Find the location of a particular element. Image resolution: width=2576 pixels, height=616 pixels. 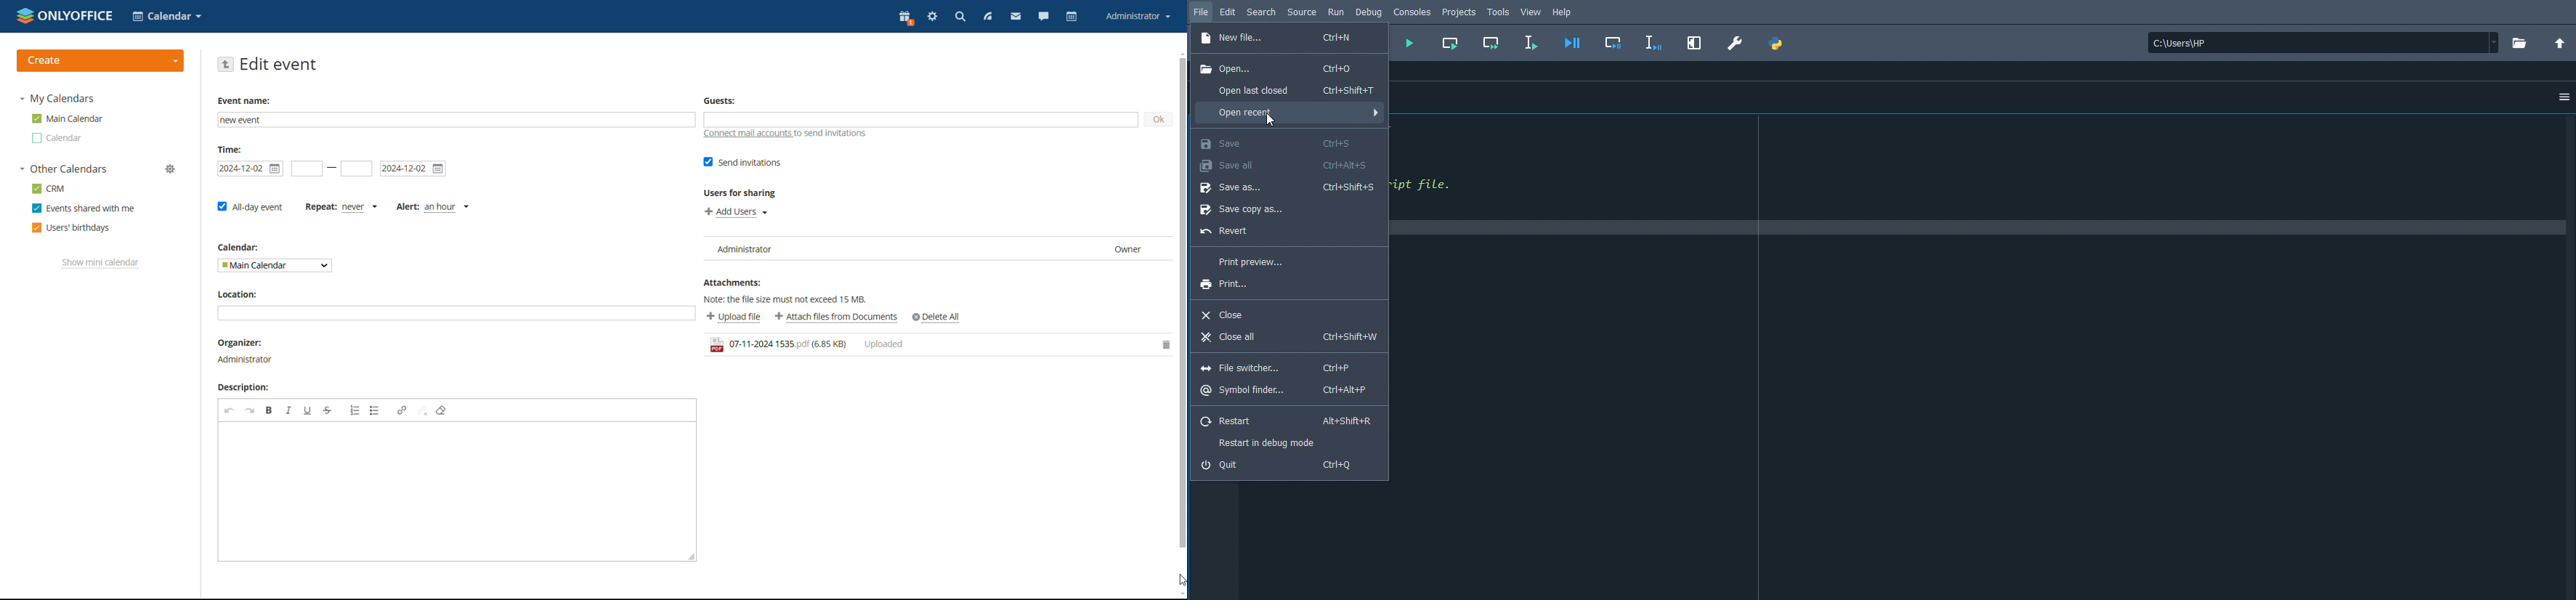

file uploaded is located at coordinates (924, 345).